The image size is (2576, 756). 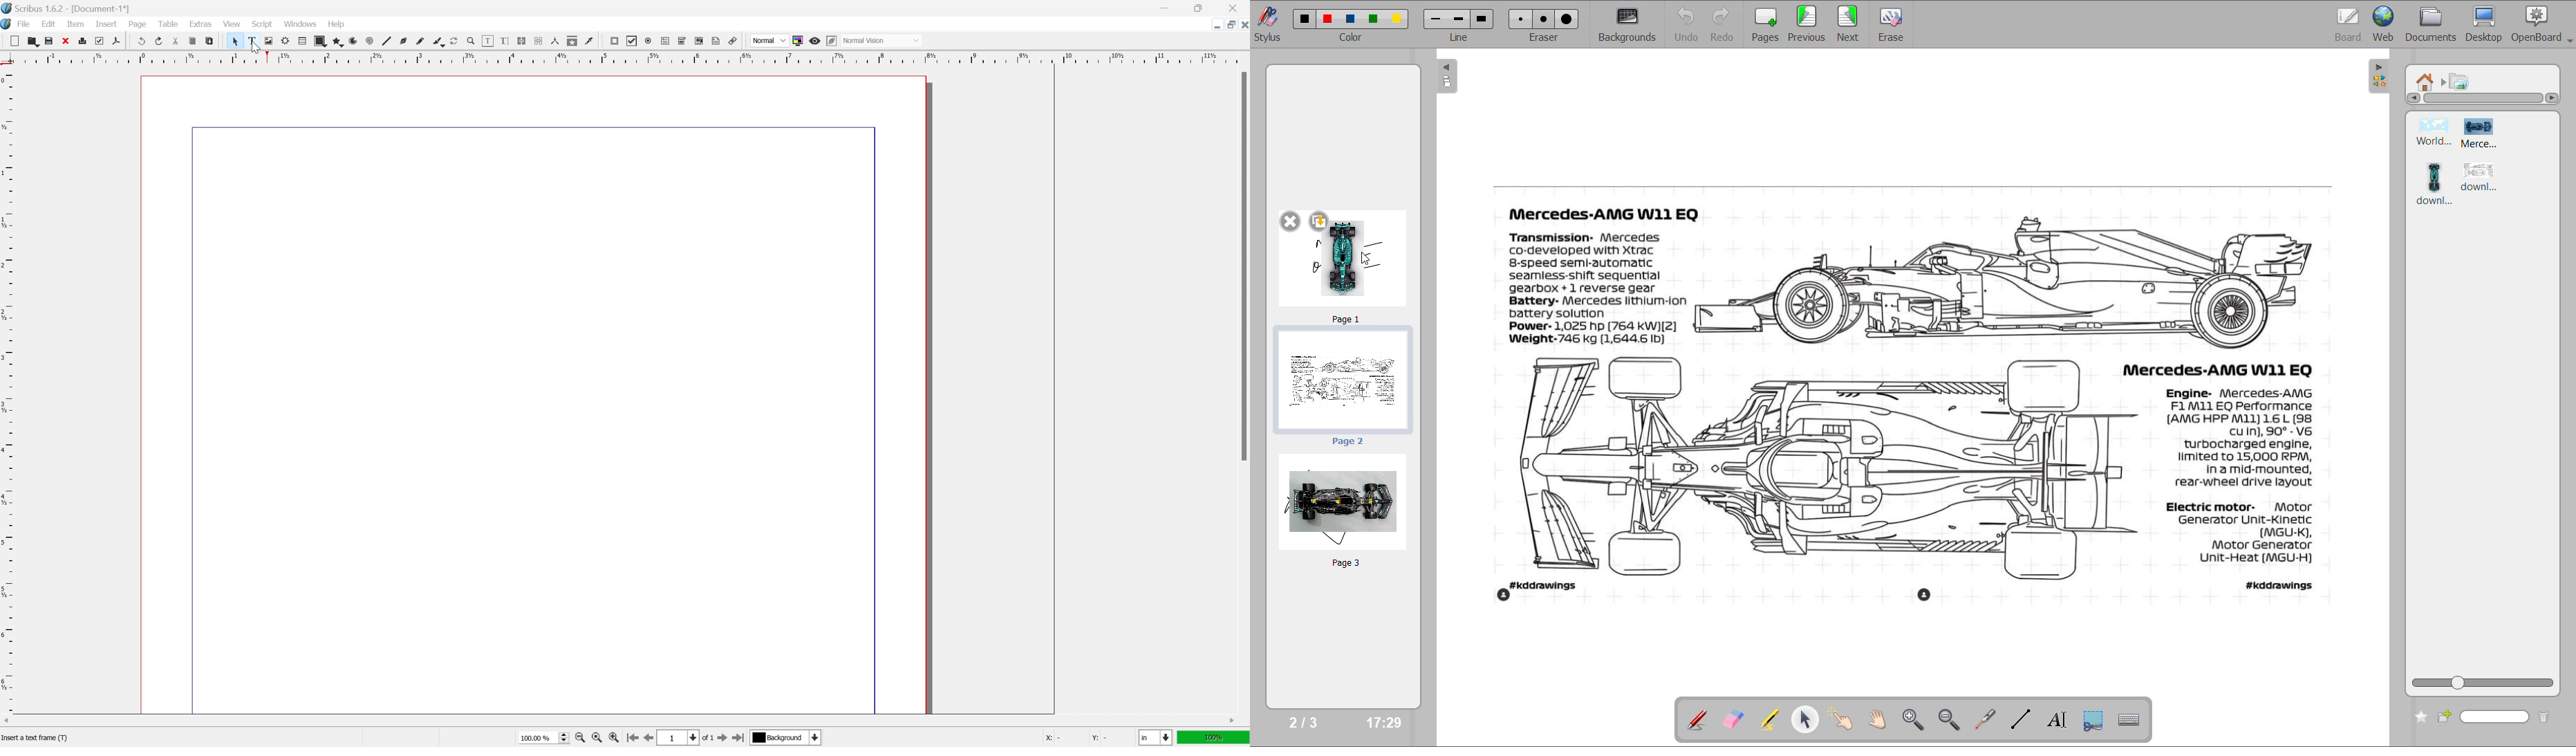 I want to click on rotate item, so click(x=454, y=42).